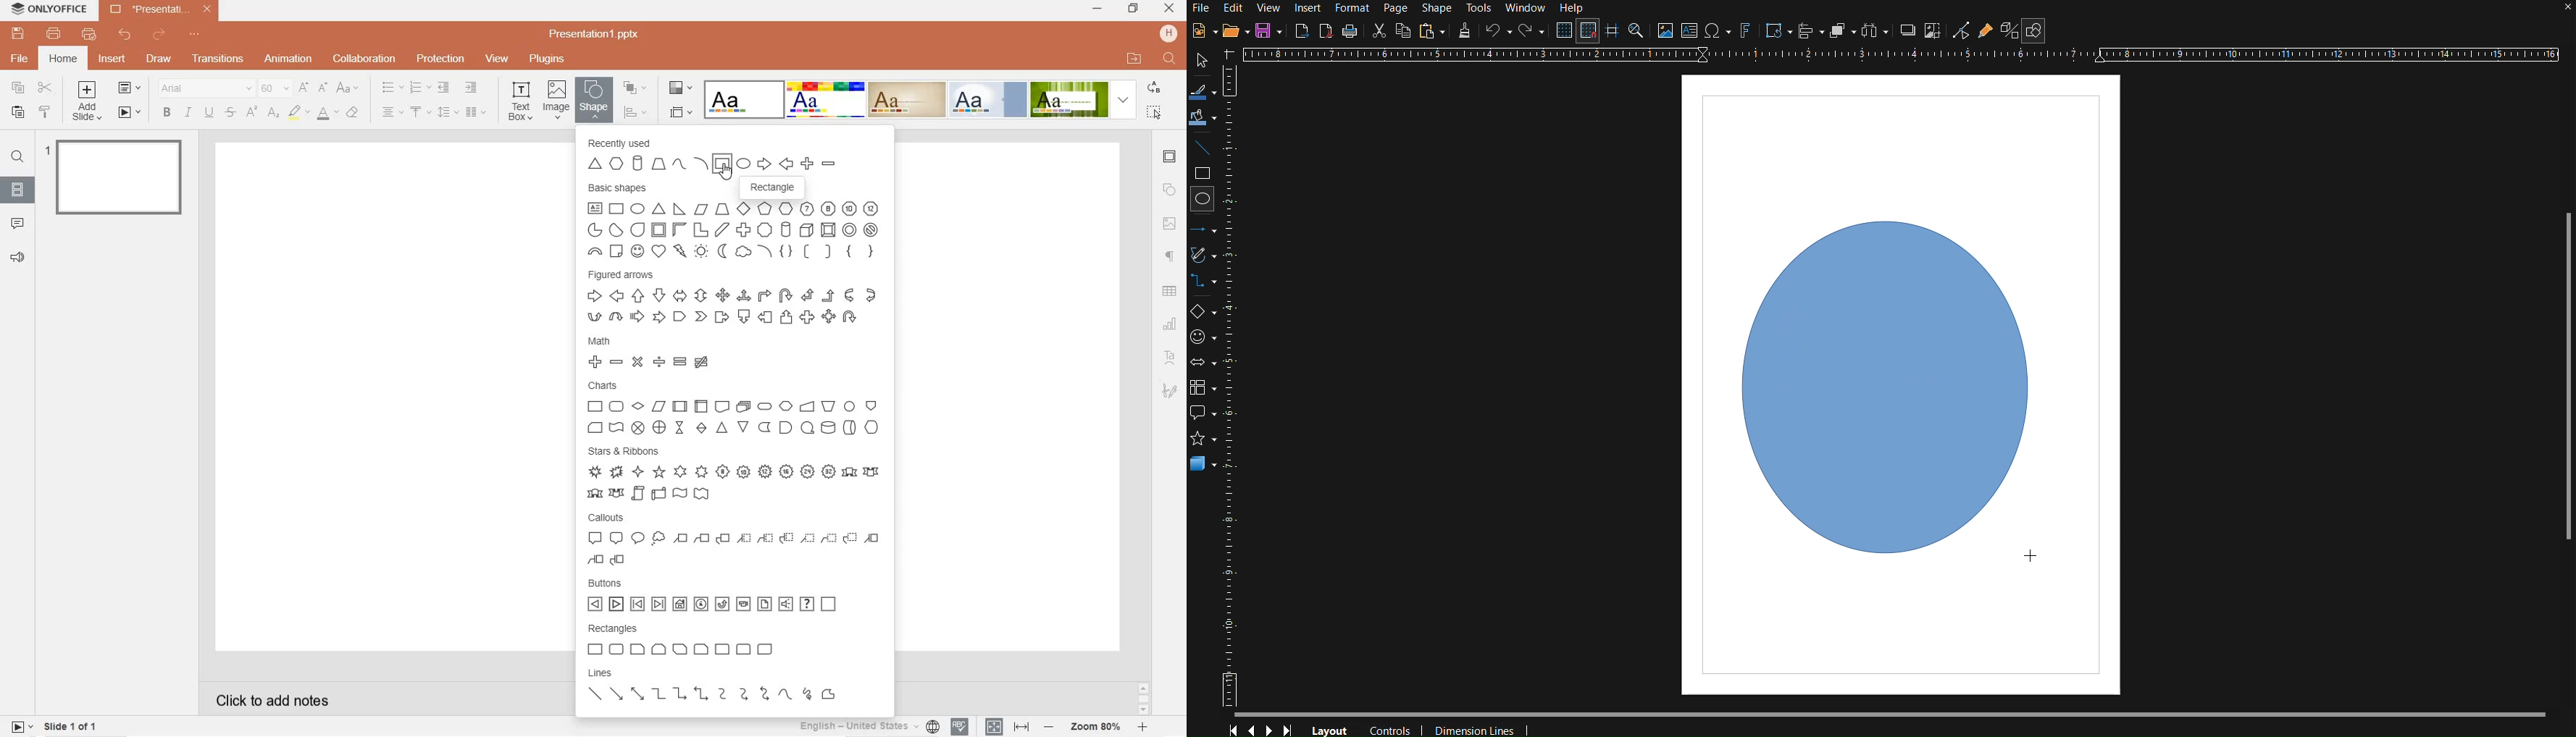  Describe the element at coordinates (1142, 698) in the screenshot. I see `scrollbar` at that location.